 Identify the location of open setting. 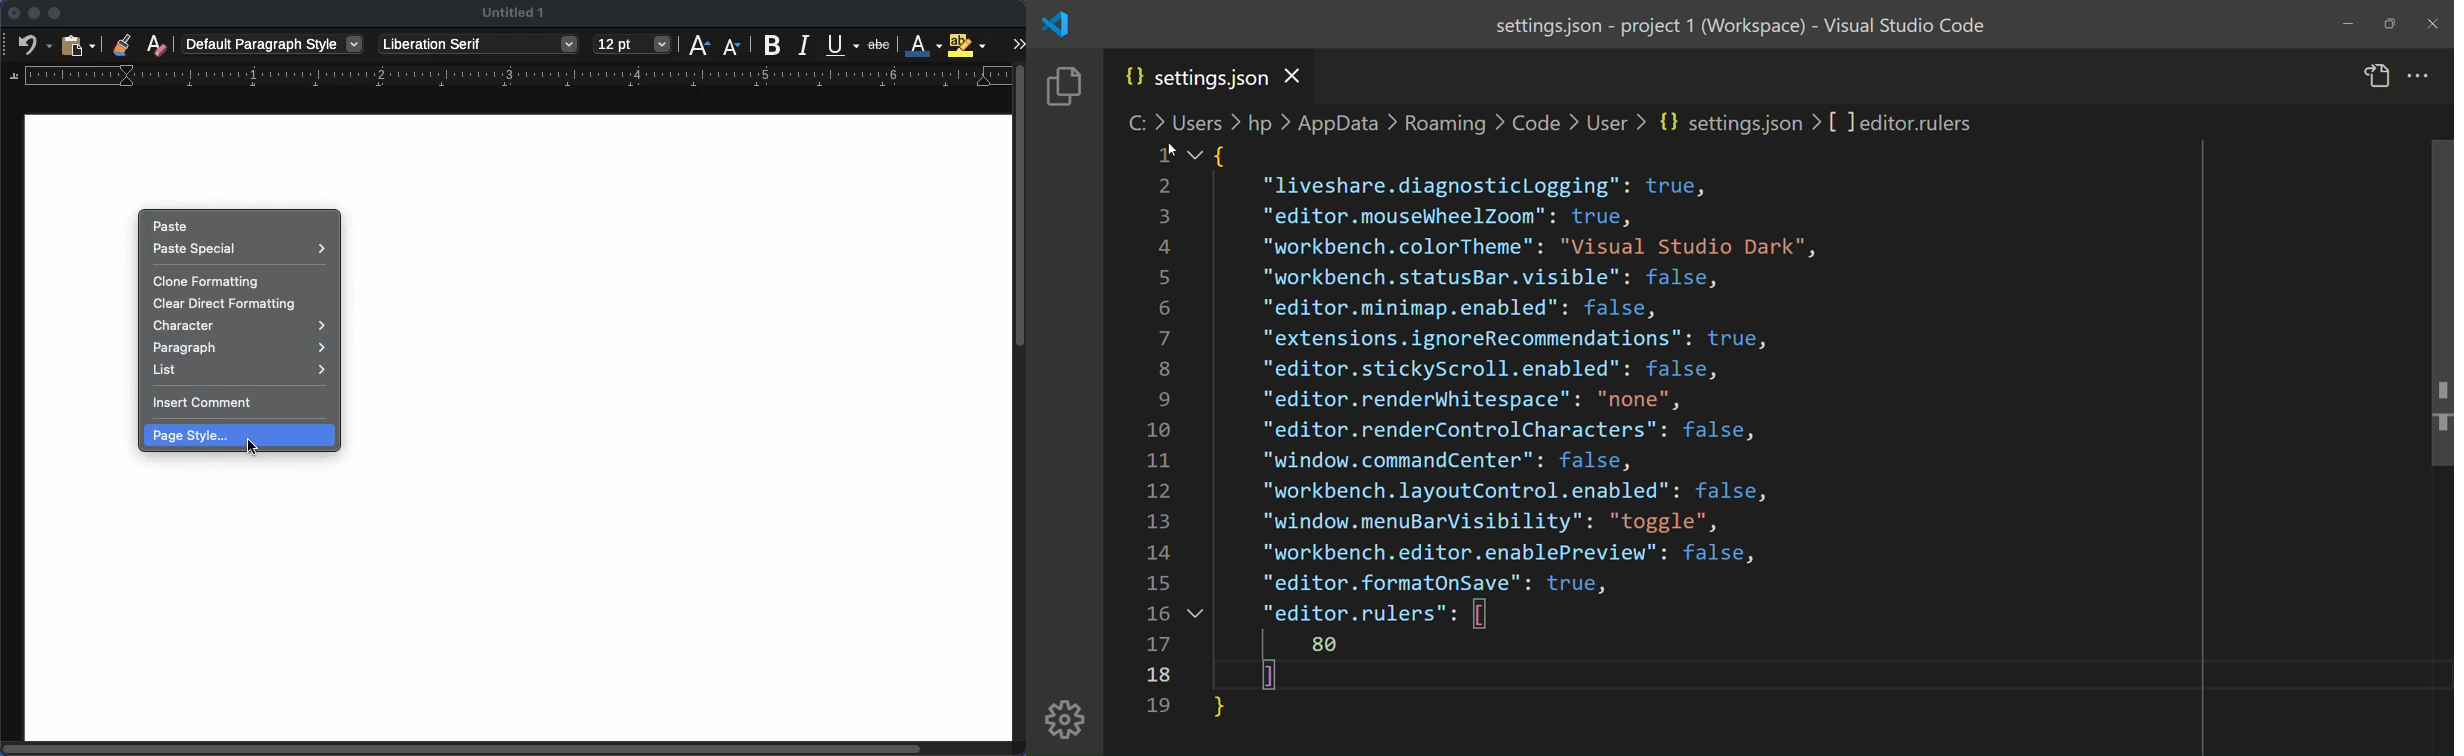
(2377, 77).